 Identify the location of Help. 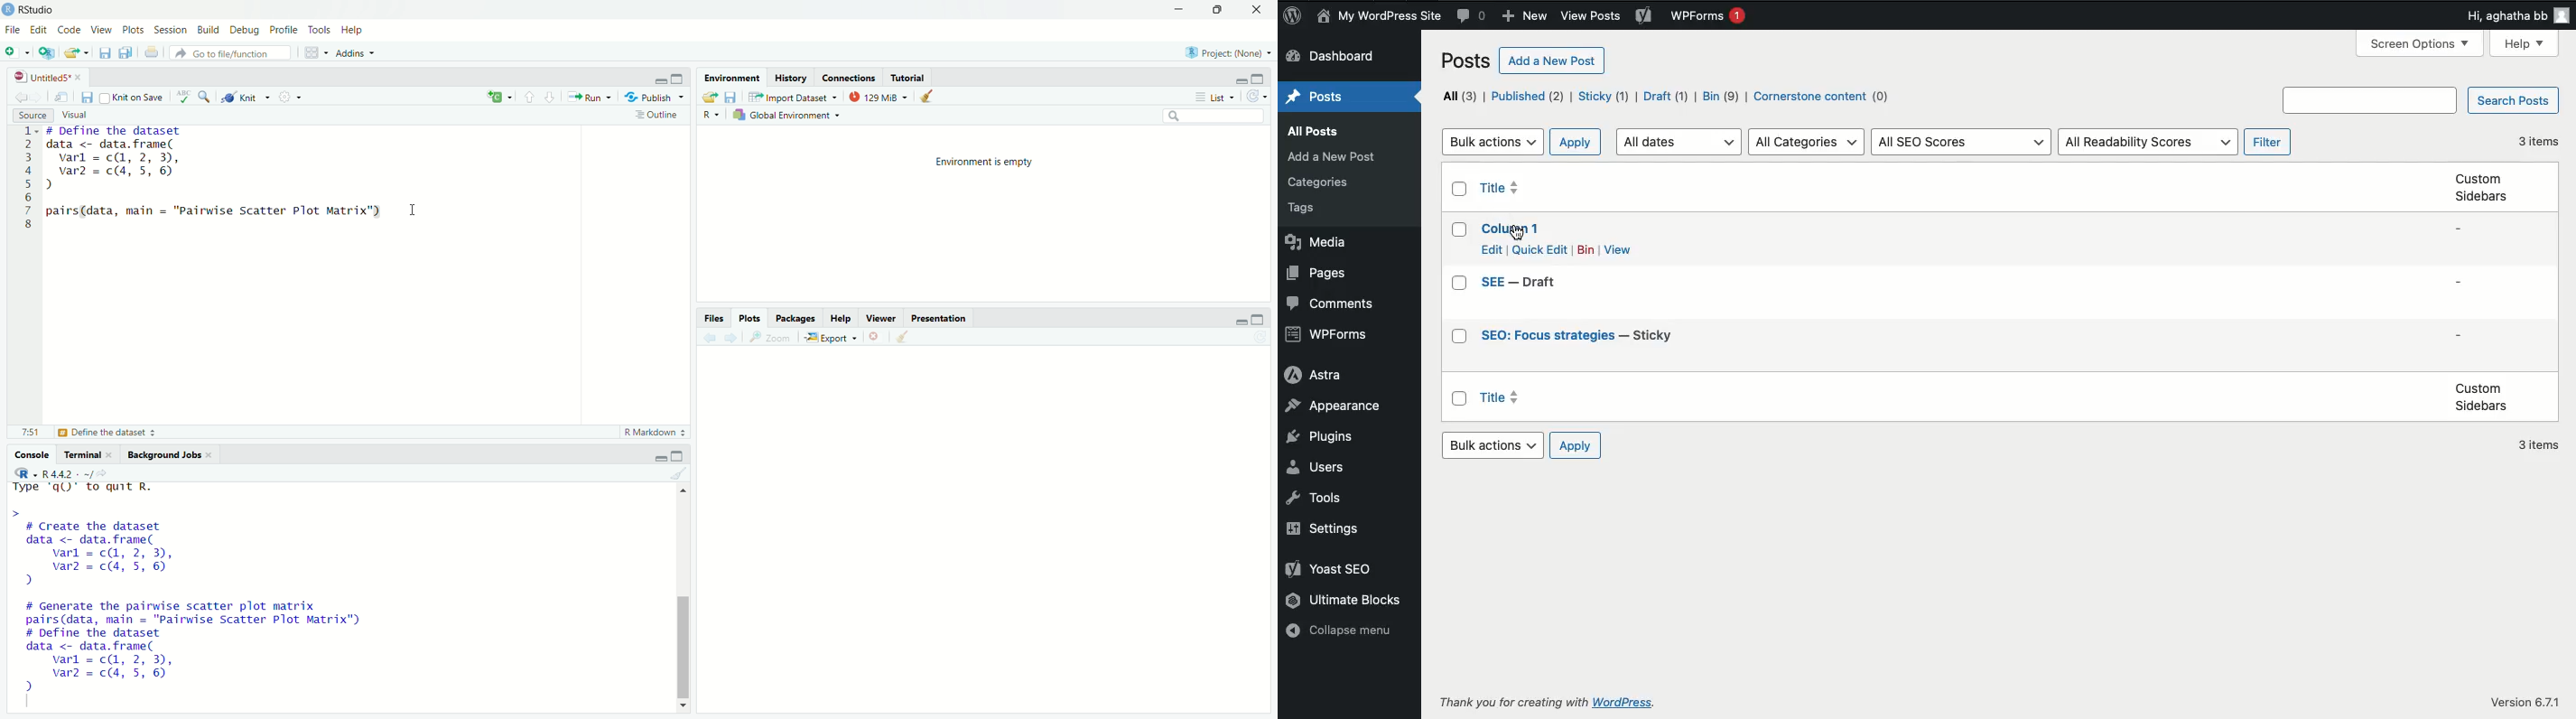
(841, 318).